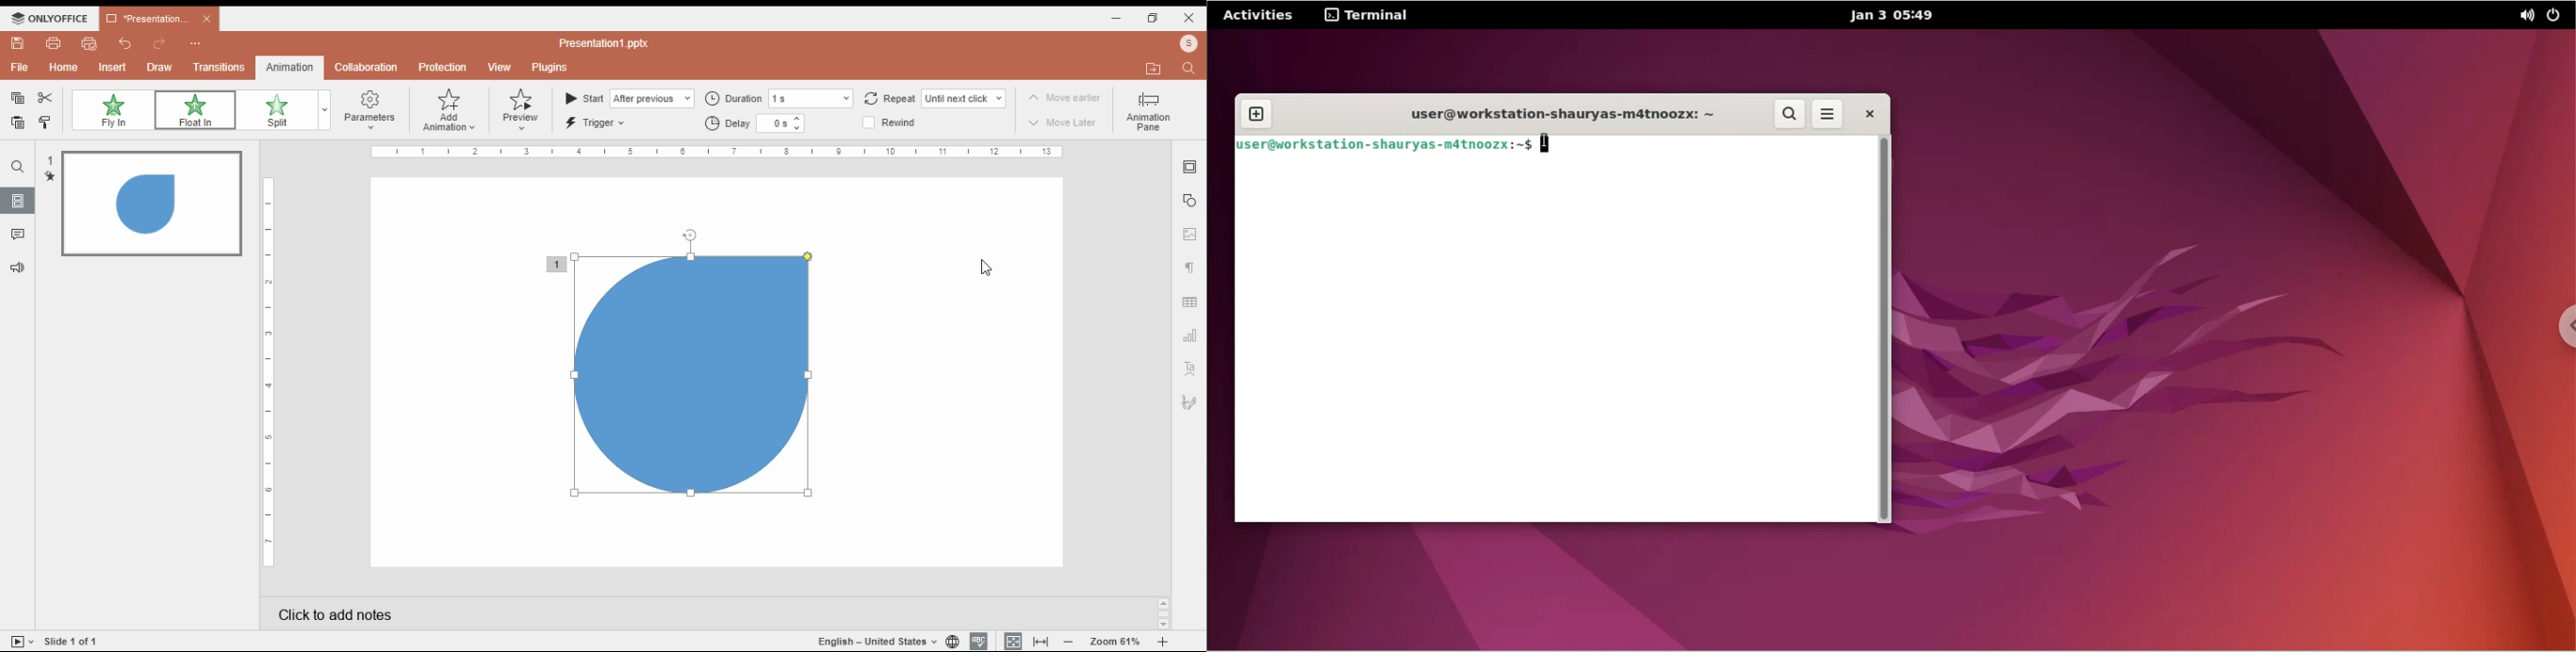  I want to click on menu, so click(1828, 116).